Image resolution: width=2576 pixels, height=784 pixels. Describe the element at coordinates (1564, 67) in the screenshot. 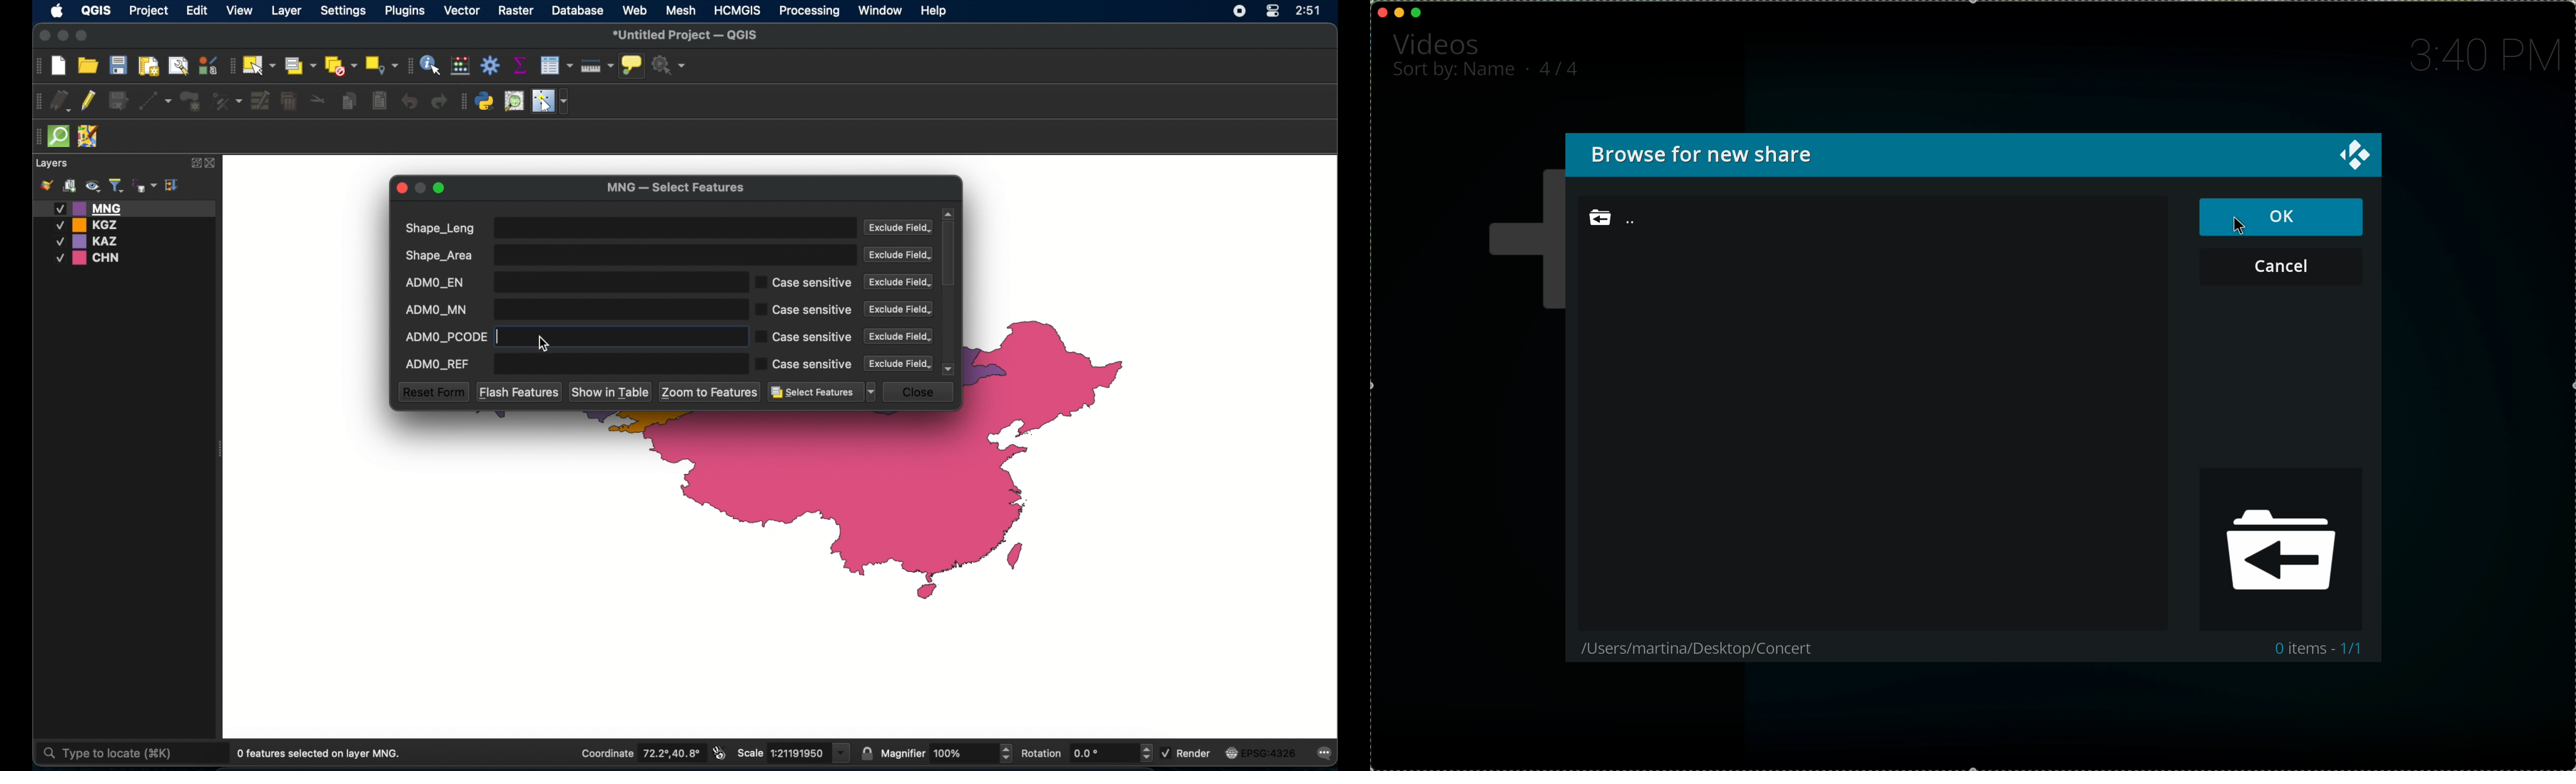

I see `4/4` at that location.